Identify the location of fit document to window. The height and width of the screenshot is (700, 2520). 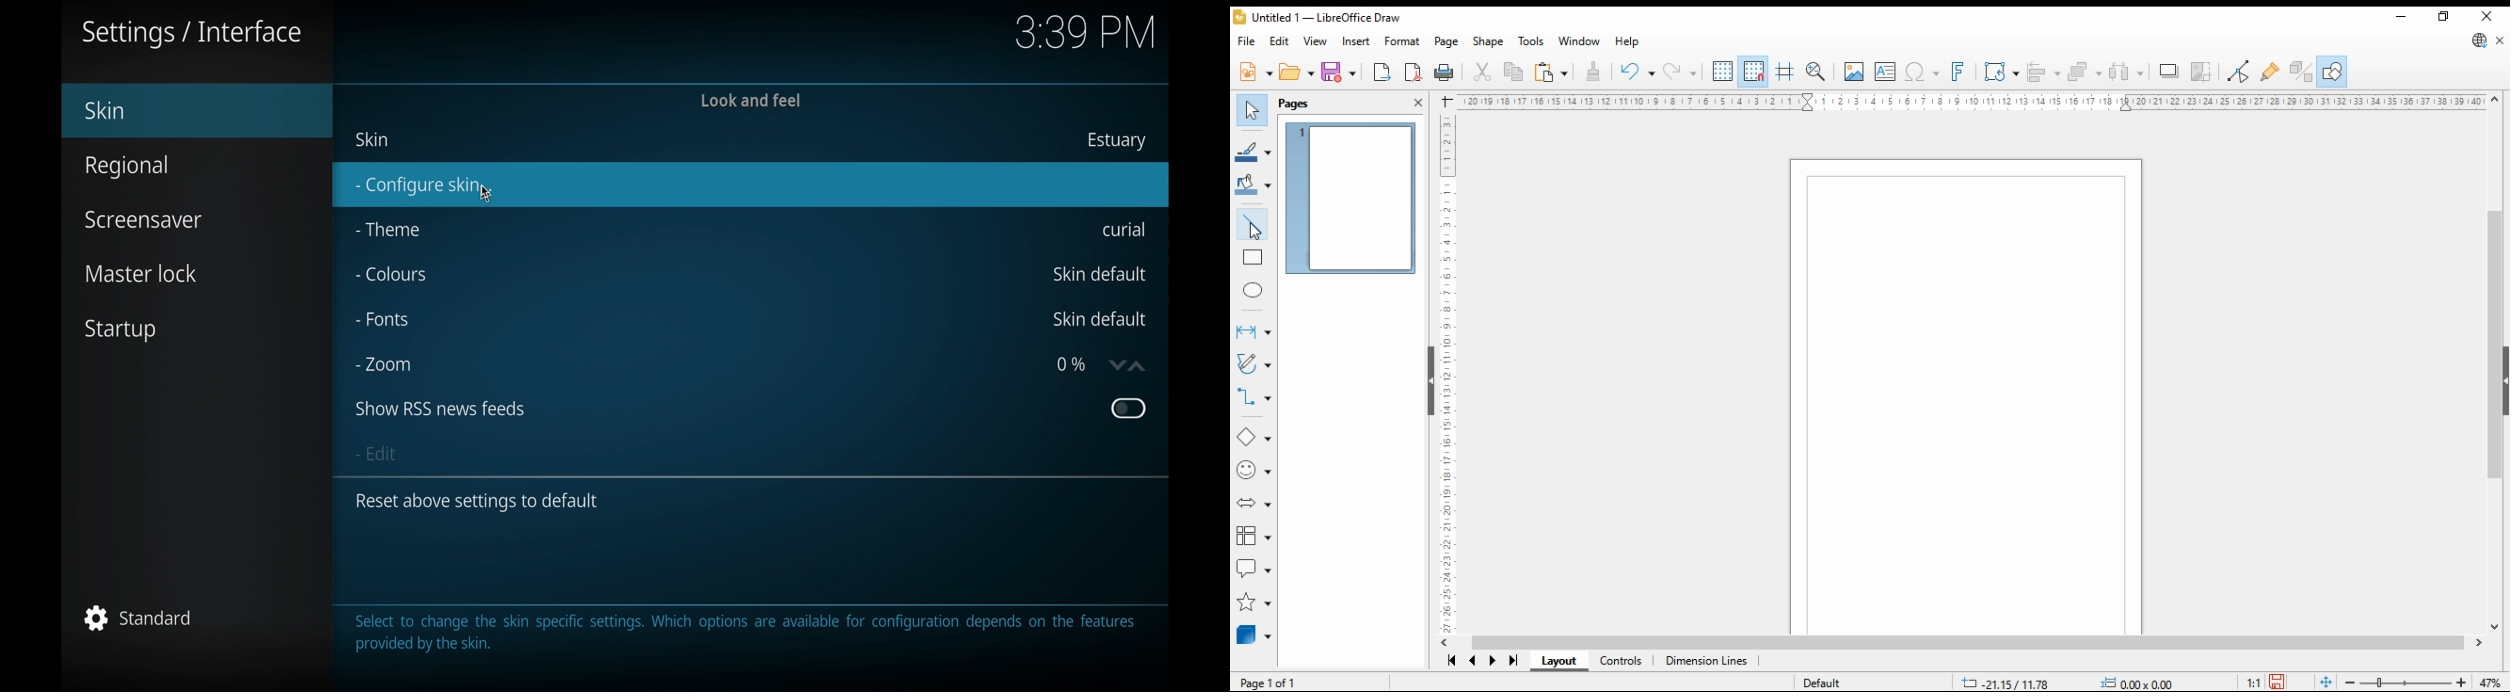
(2327, 683).